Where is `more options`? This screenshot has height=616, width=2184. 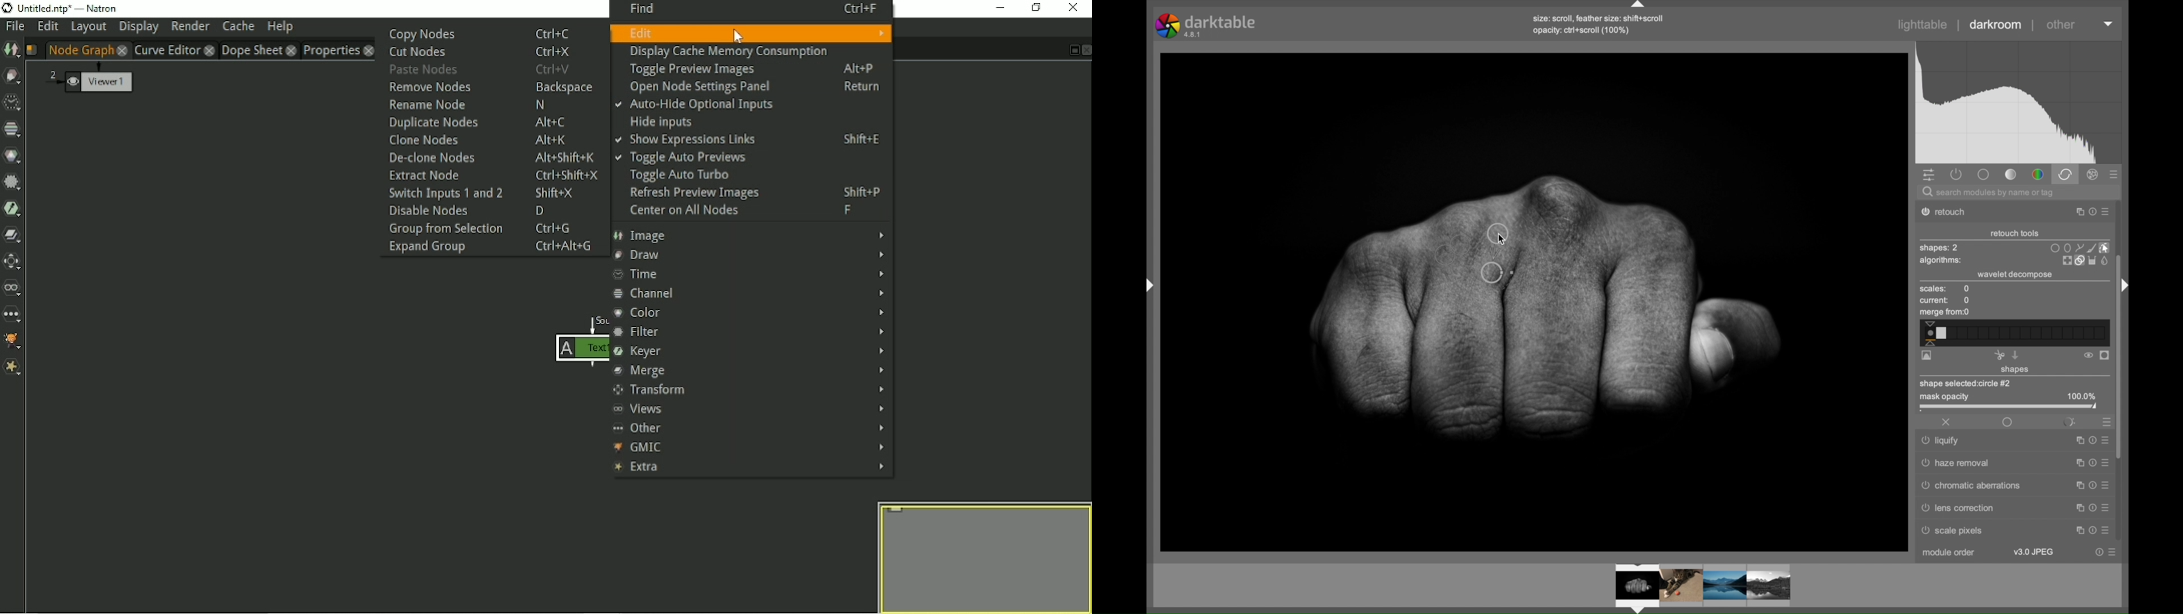
more options is located at coordinates (2105, 507).